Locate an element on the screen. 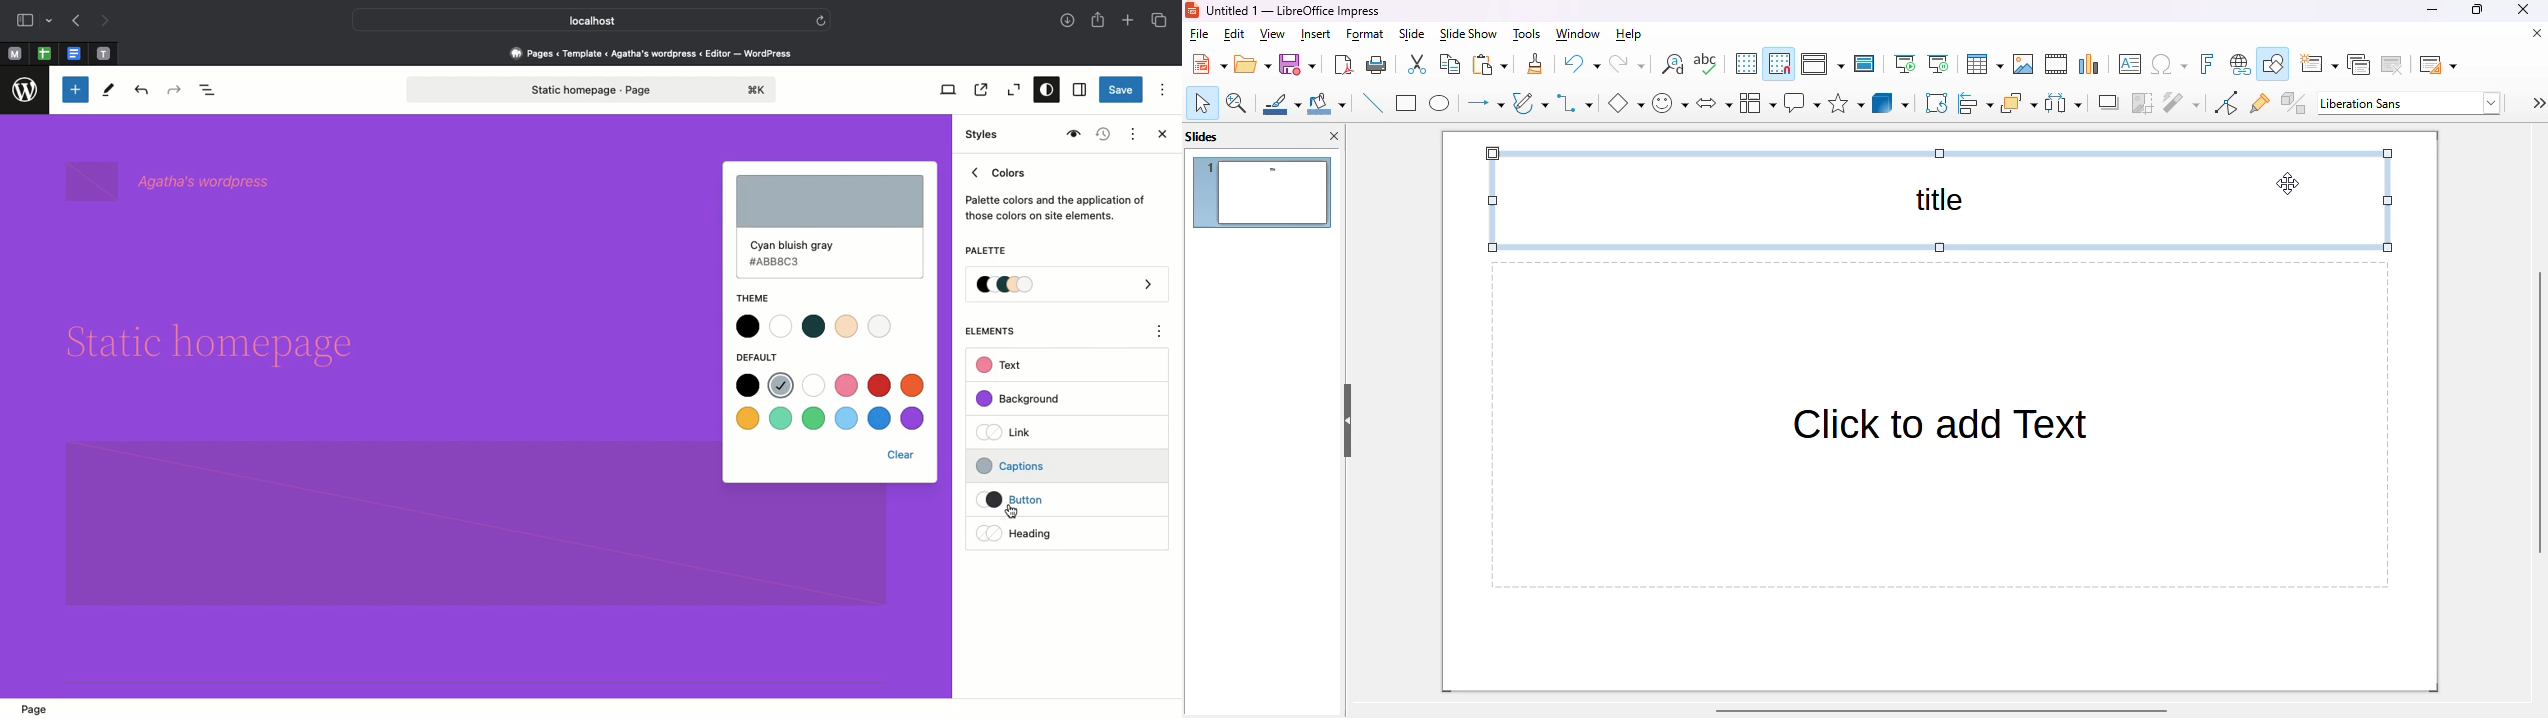  select is located at coordinates (1202, 103).